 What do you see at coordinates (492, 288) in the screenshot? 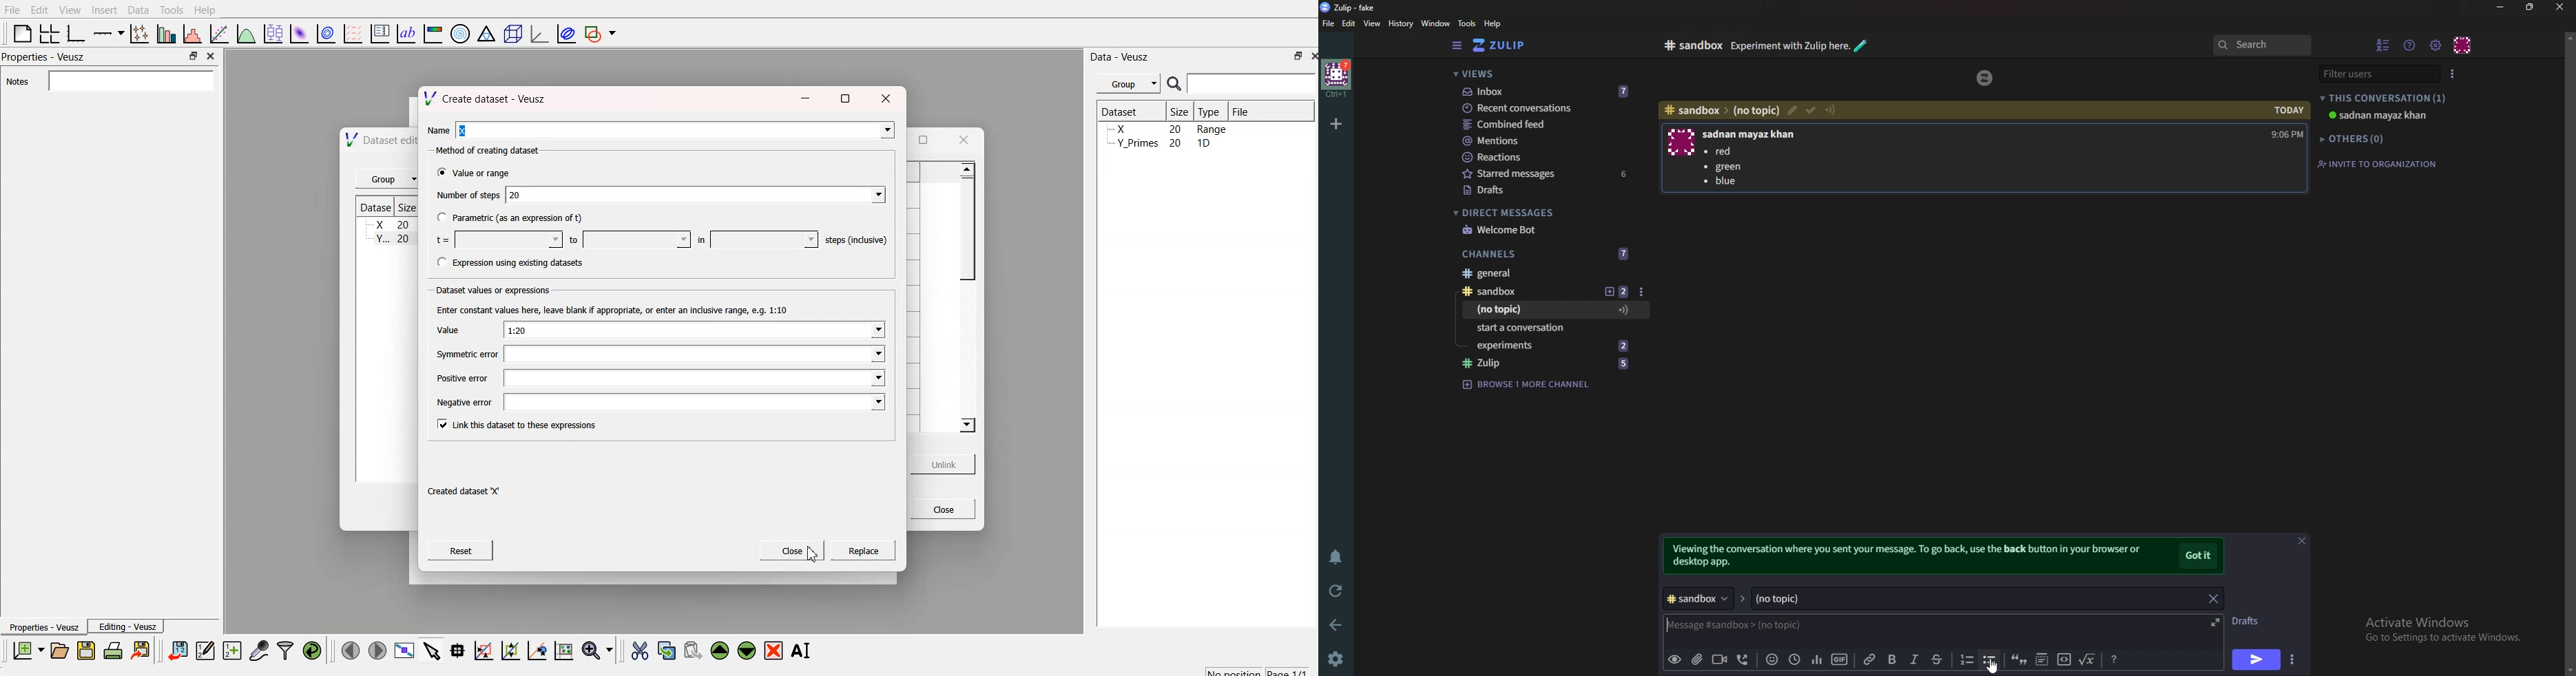
I see `Dataset values or expressions` at bounding box center [492, 288].